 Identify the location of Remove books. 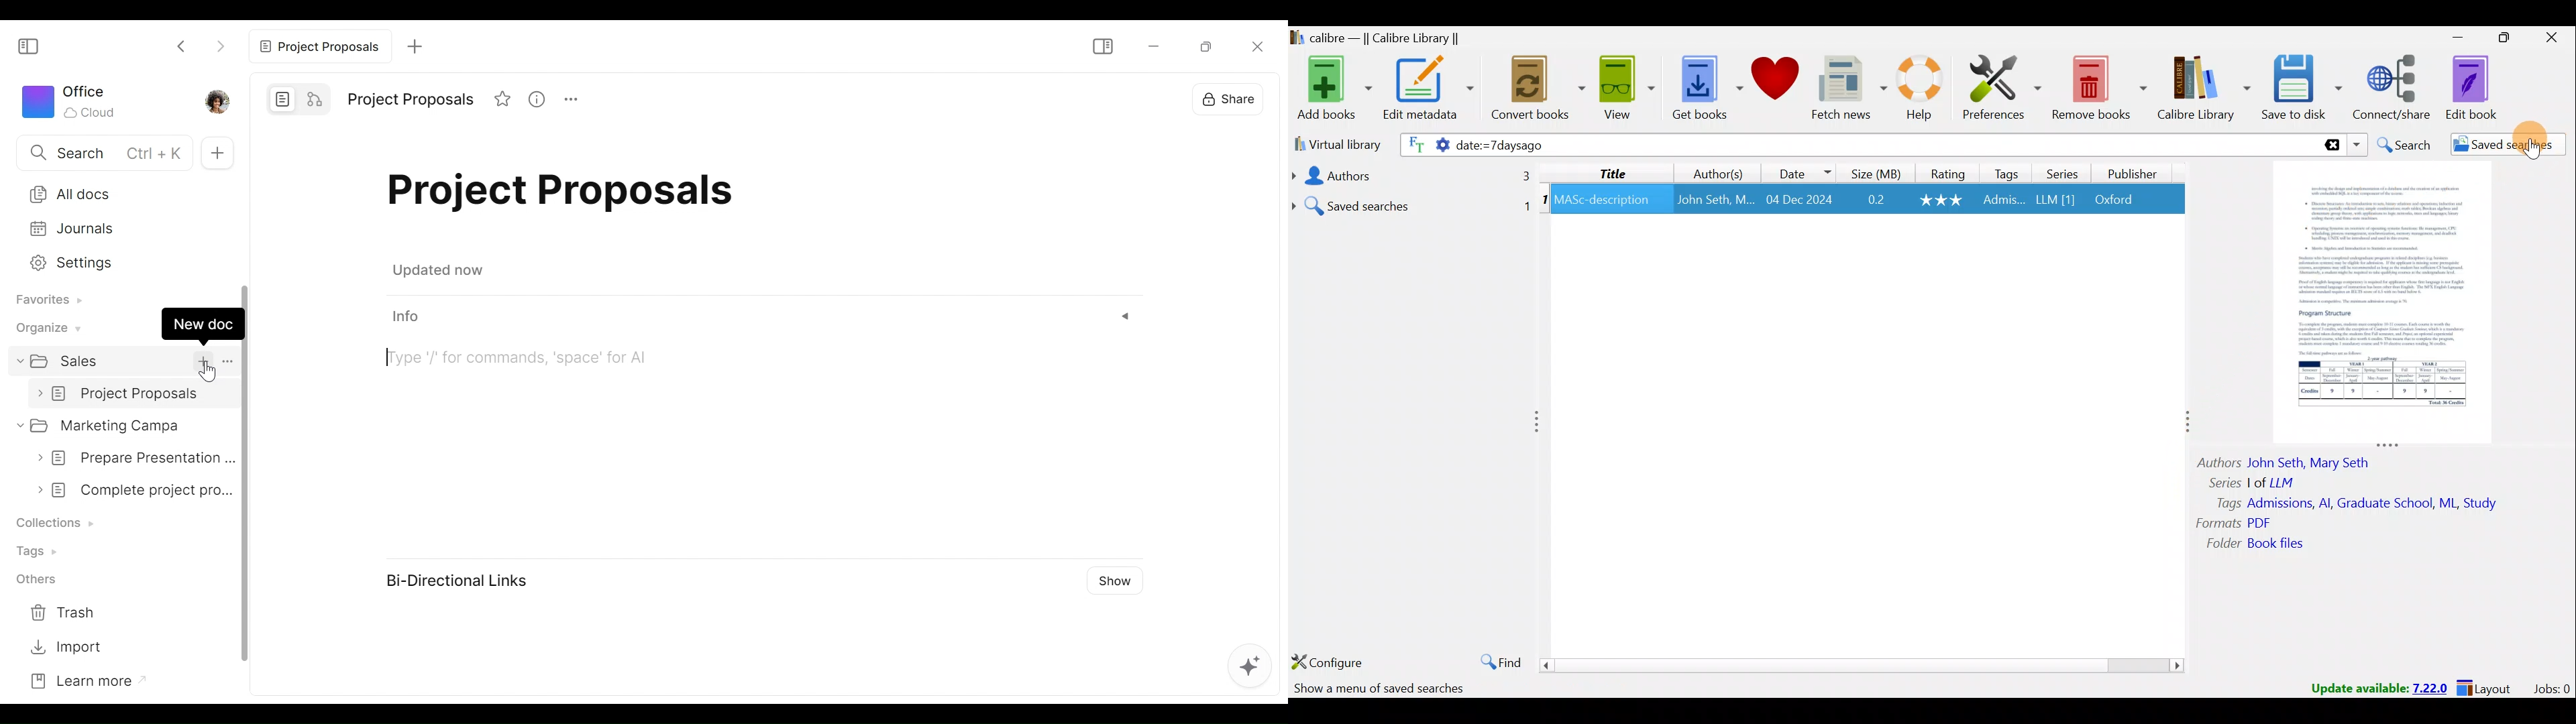
(2098, 85).